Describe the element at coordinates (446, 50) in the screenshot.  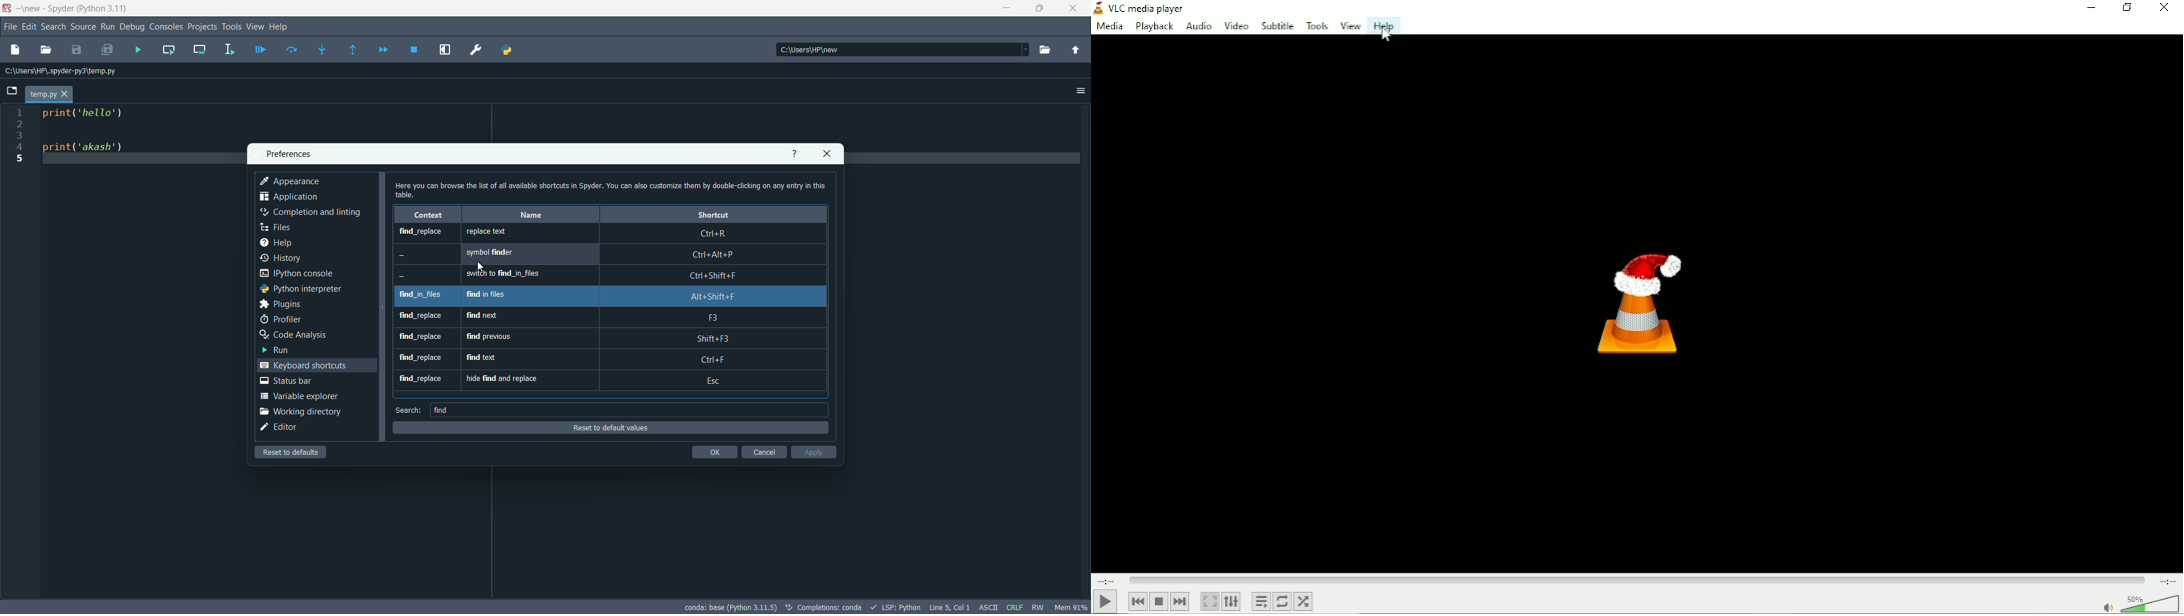
I see `maximize current pane` at that location.